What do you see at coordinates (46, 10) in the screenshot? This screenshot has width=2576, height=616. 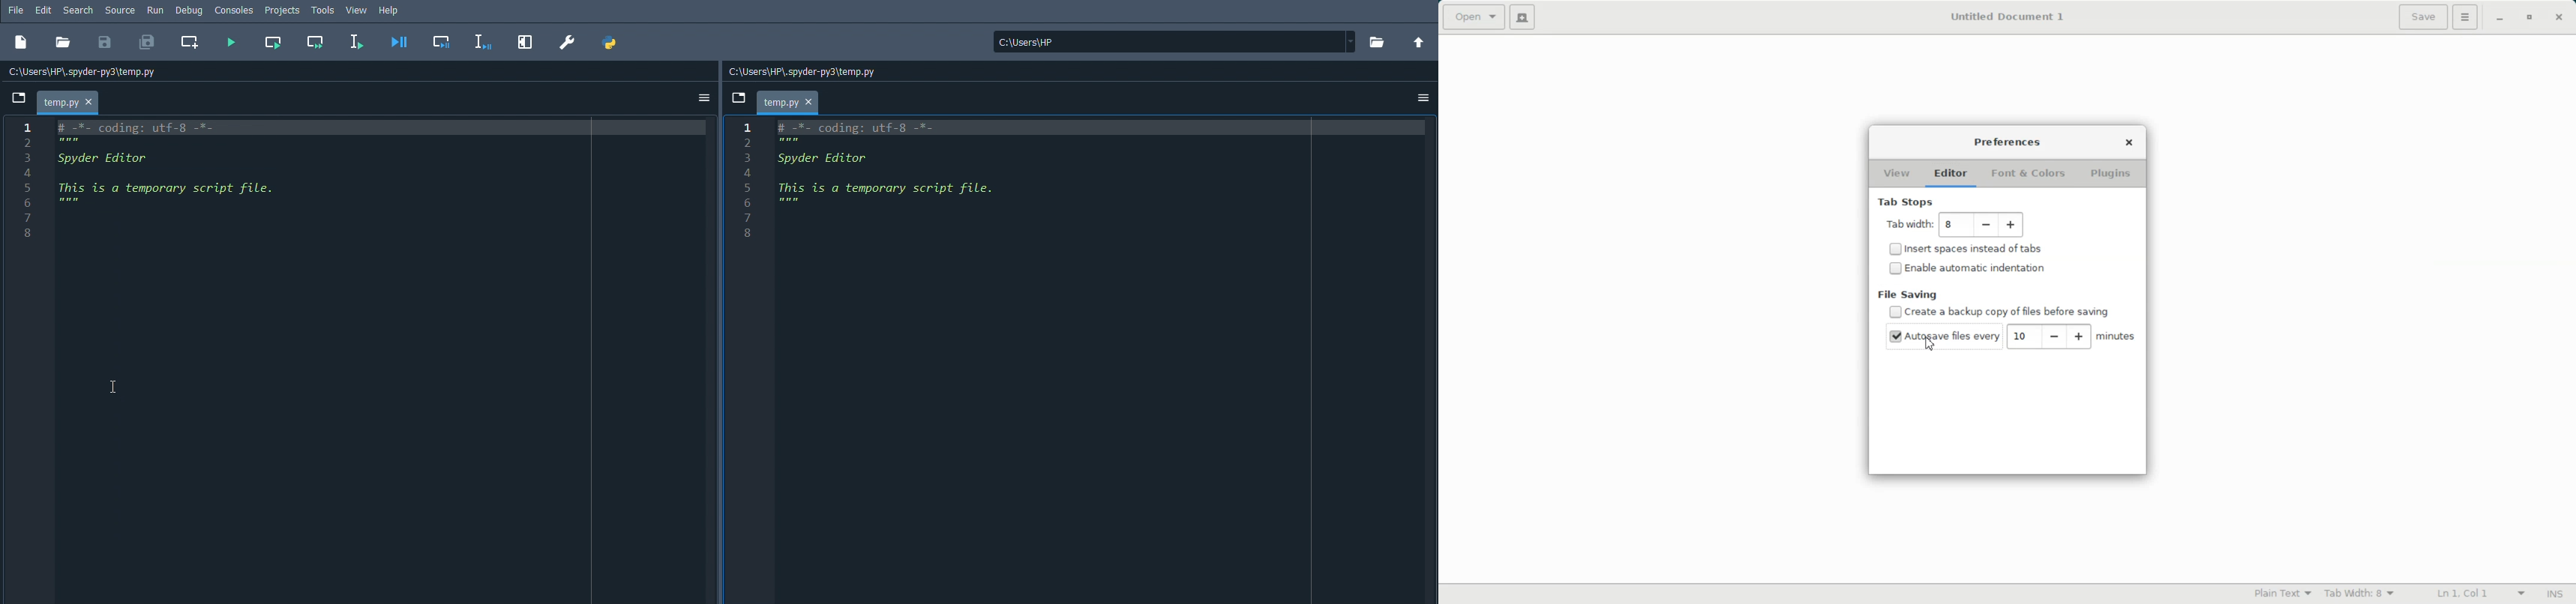 I see `Edit` at bounding box center [46, 10].